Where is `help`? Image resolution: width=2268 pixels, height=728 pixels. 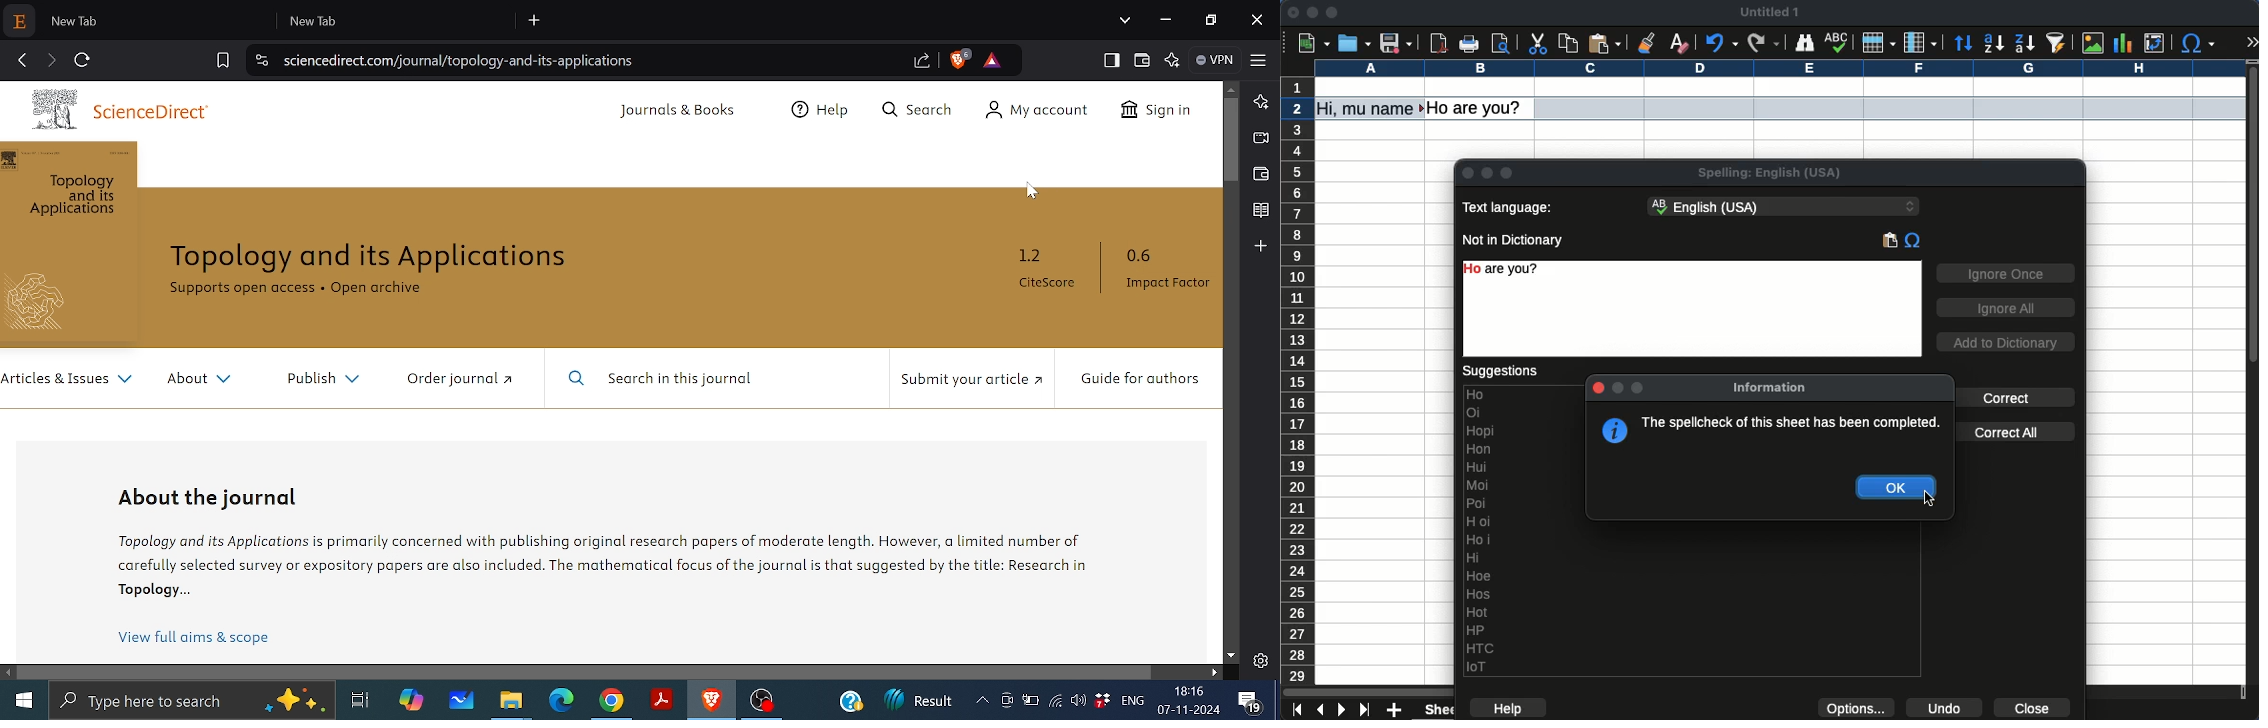 help is located at coordinates (1509, 709).